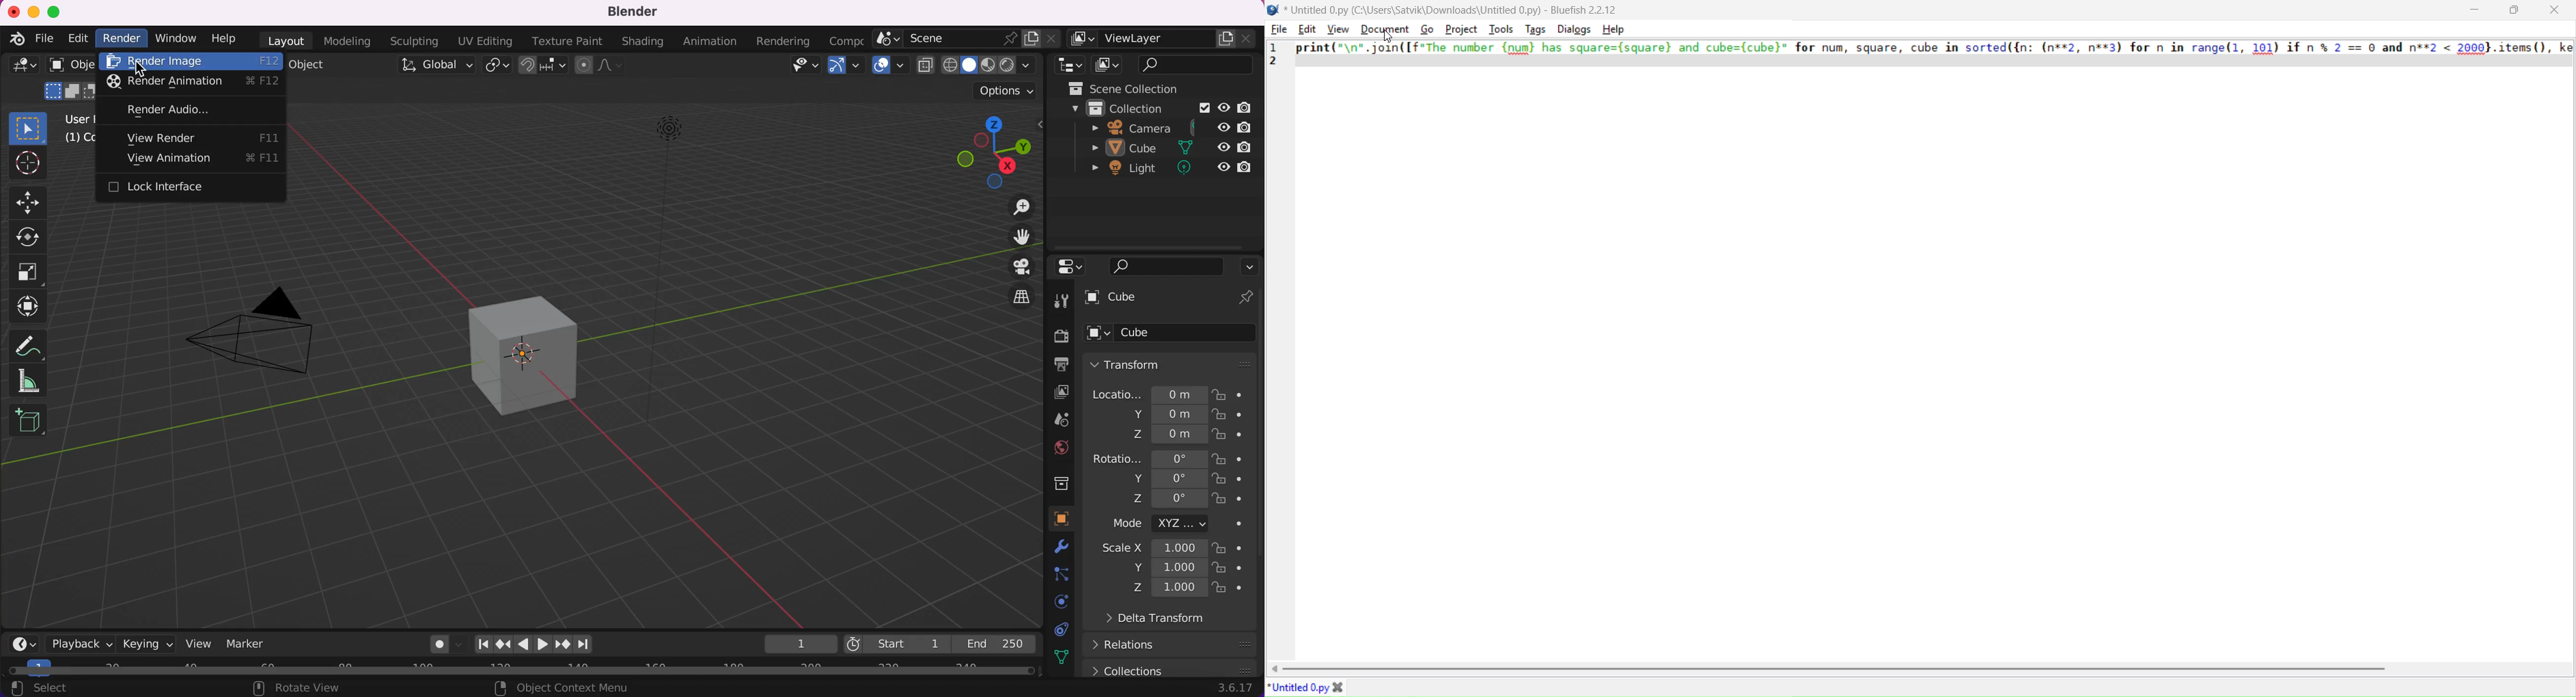 Image resolution: width=2576 pixels, height=700 pixels. I want to click on scene, so click(1055, 419).